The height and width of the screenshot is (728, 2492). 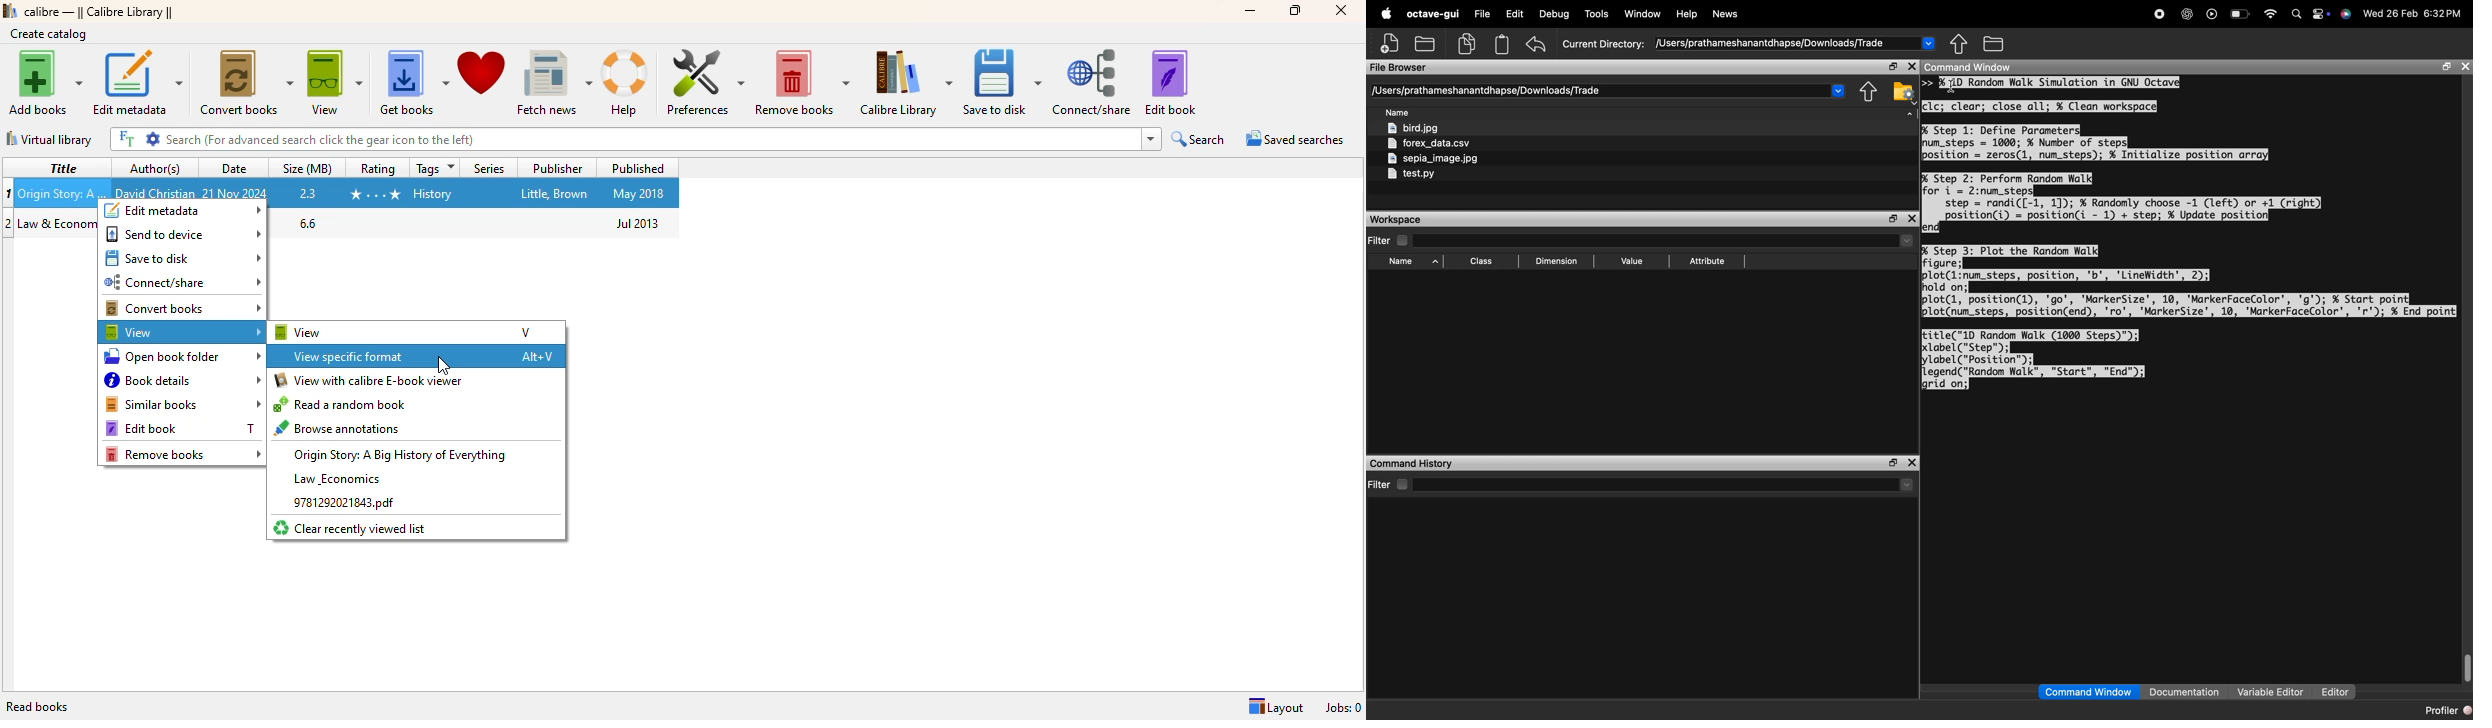 I want to click on search, so click(x=1200, y=139).